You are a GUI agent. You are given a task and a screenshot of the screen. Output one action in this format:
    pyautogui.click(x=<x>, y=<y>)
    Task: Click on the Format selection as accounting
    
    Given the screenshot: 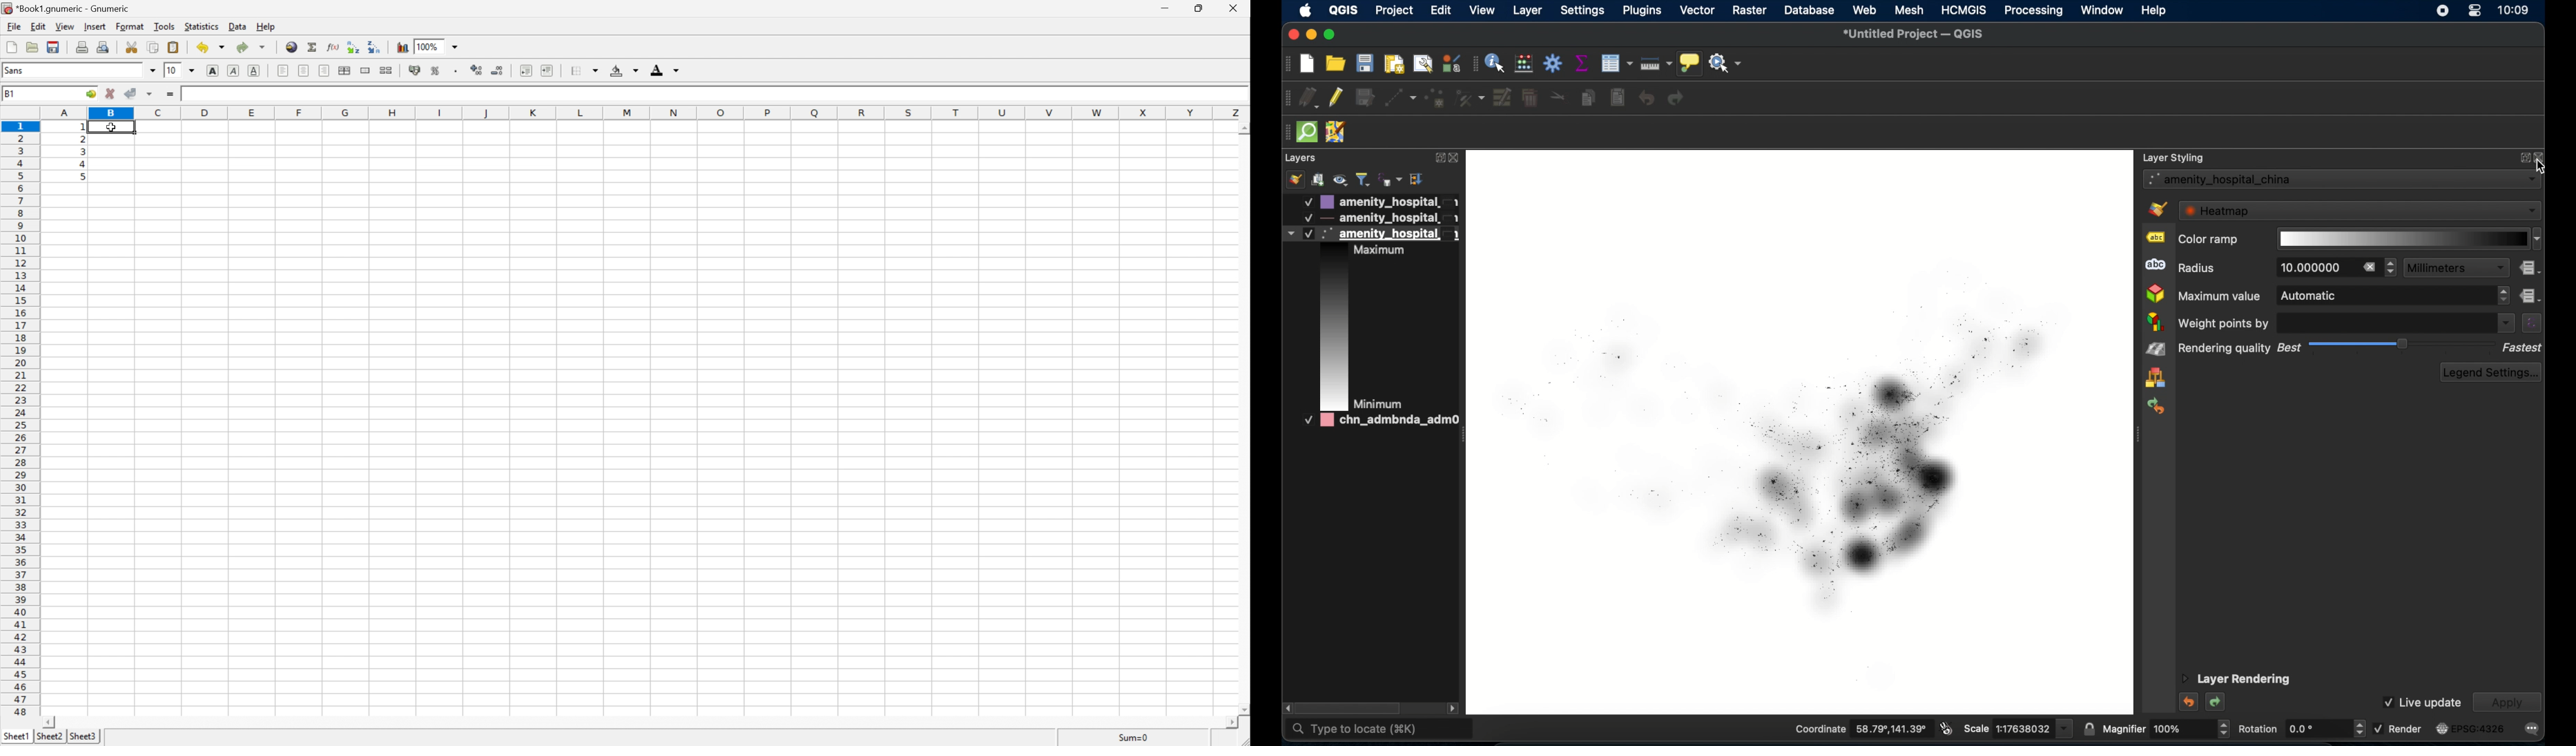 What is the action you would take?
    pyautogui.click(x=414, y=70)
    